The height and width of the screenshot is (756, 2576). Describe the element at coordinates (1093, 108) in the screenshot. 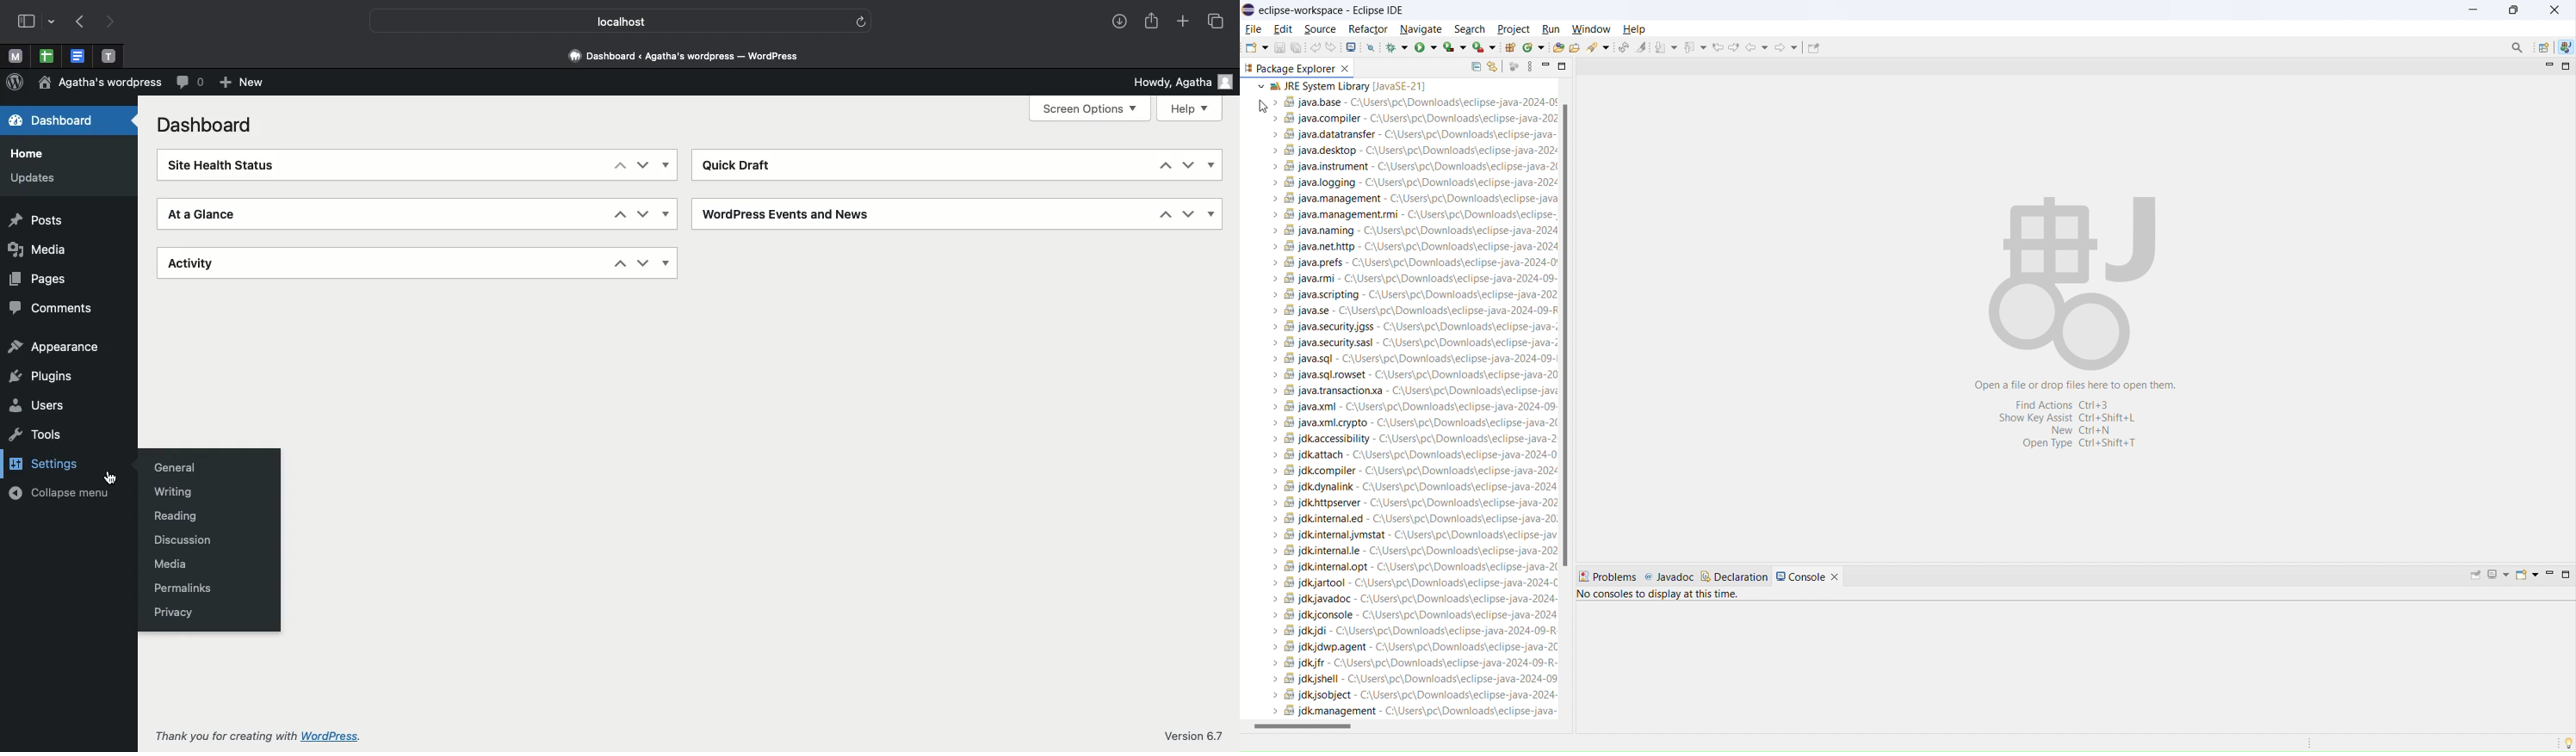

I see `Screen options` at that location.